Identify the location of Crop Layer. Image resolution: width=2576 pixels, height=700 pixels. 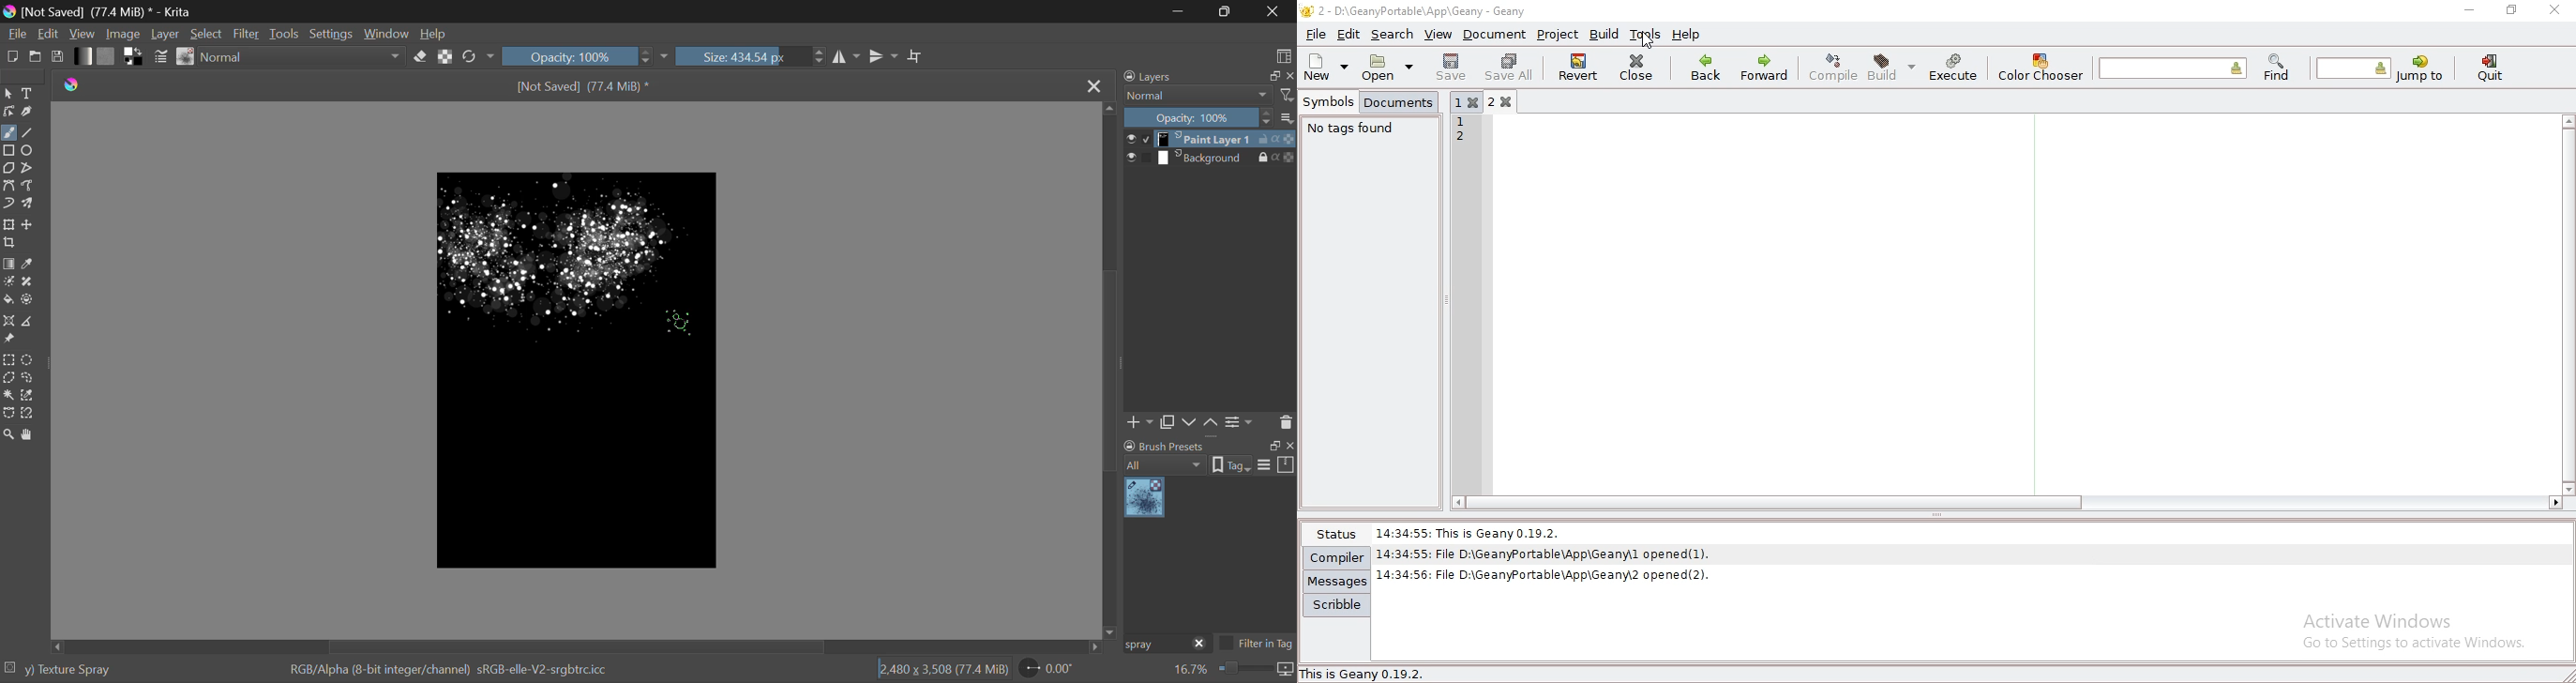
(11, 243).